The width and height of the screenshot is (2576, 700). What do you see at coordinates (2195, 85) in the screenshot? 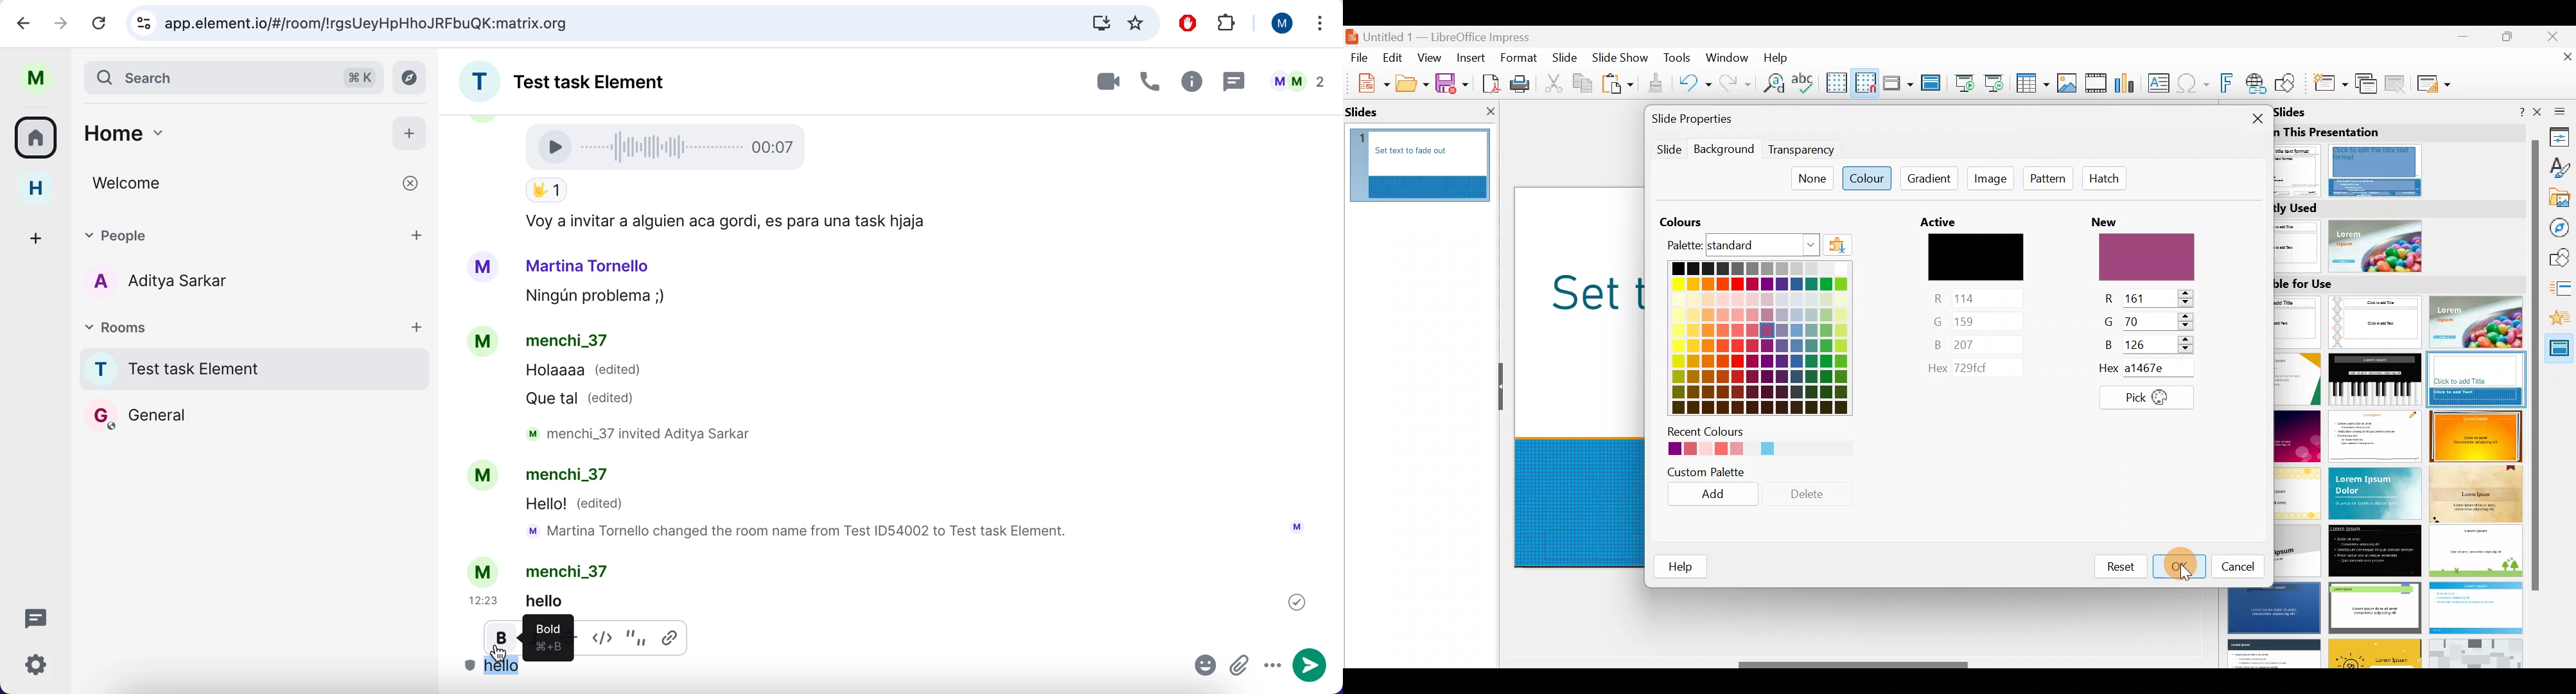
I see `Insert special characters` at bounding box center [2195, 85].